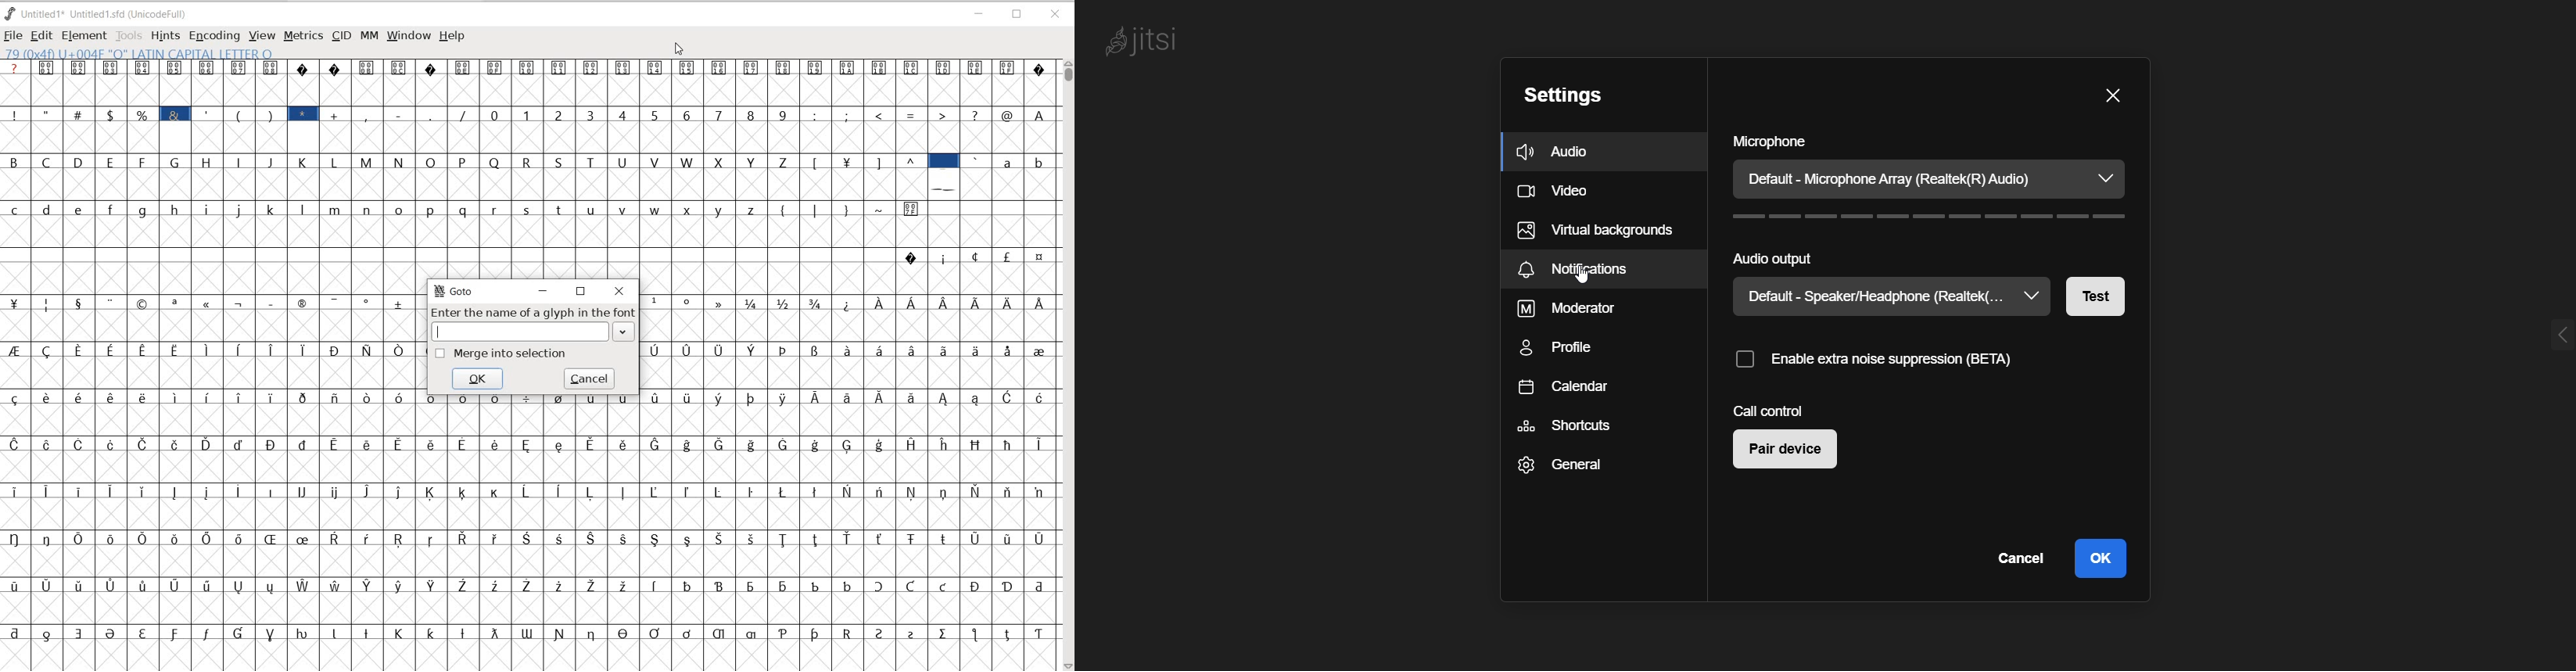 The image size is (2576, 672). What do you see at coordinates (502, 353) in the screenshot?
I see `merge into selection` at bounding box center [502, 353].